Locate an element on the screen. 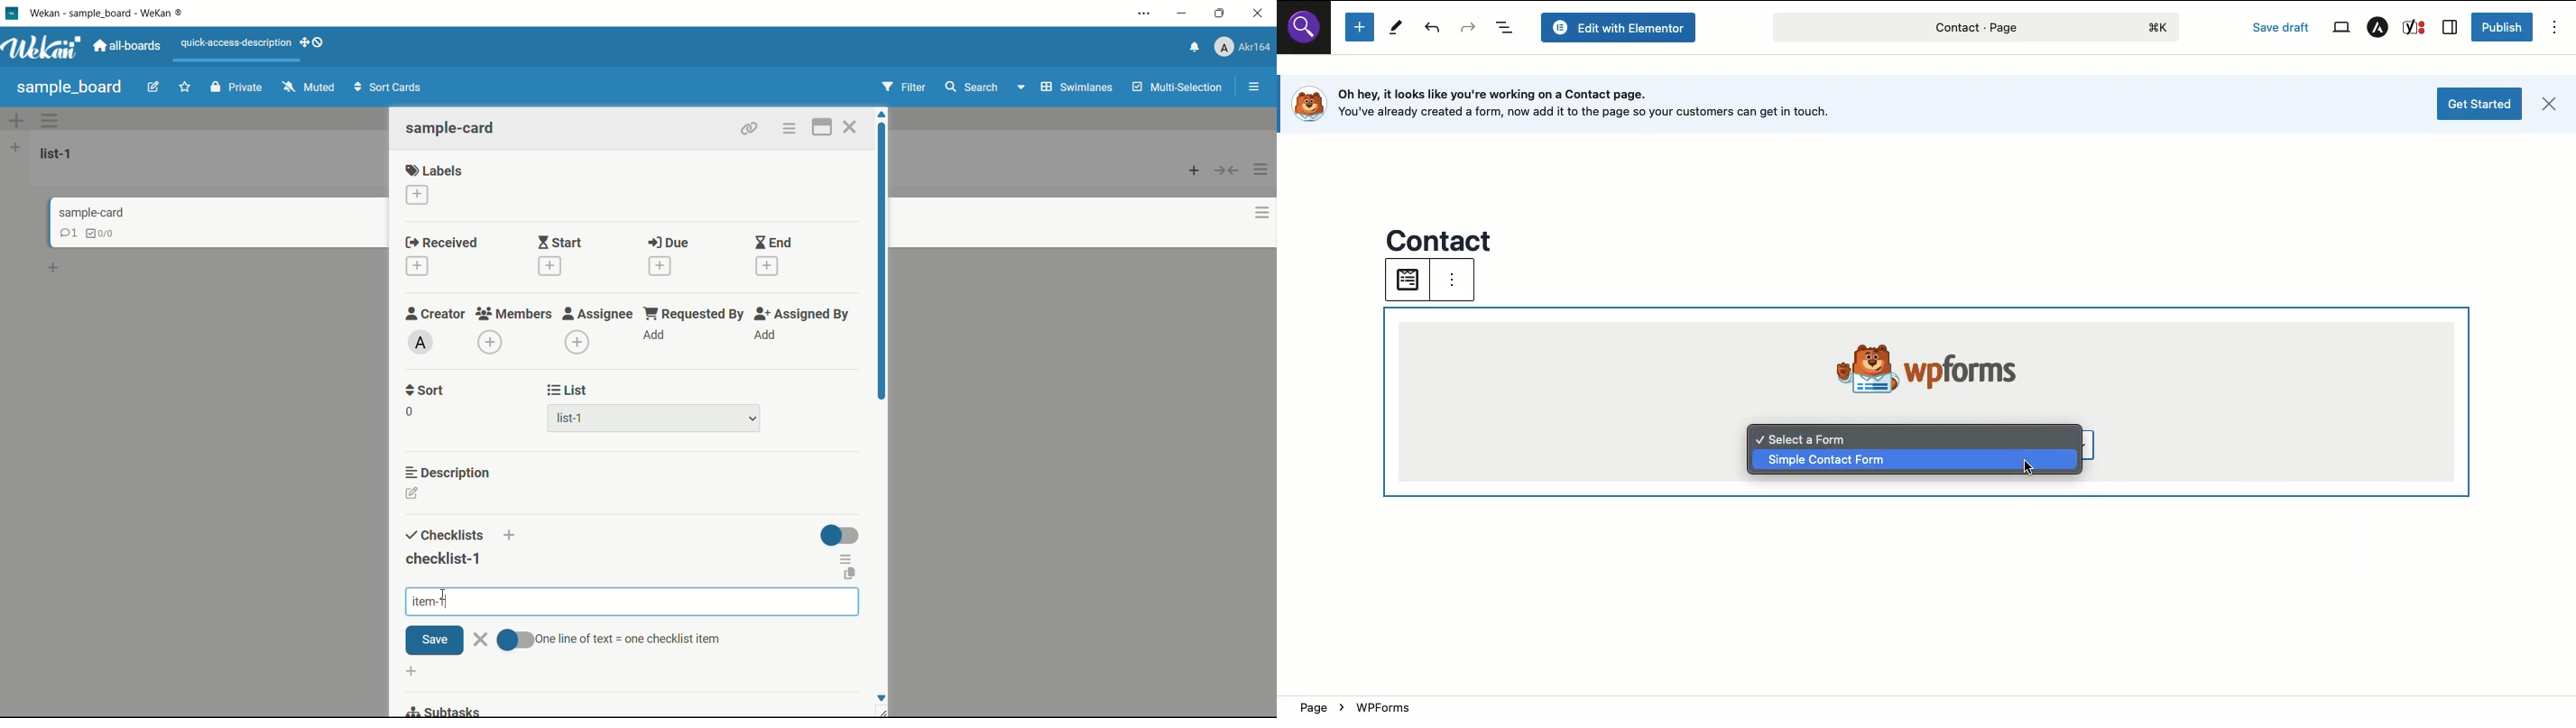  received is located at coordinates (438, 243).